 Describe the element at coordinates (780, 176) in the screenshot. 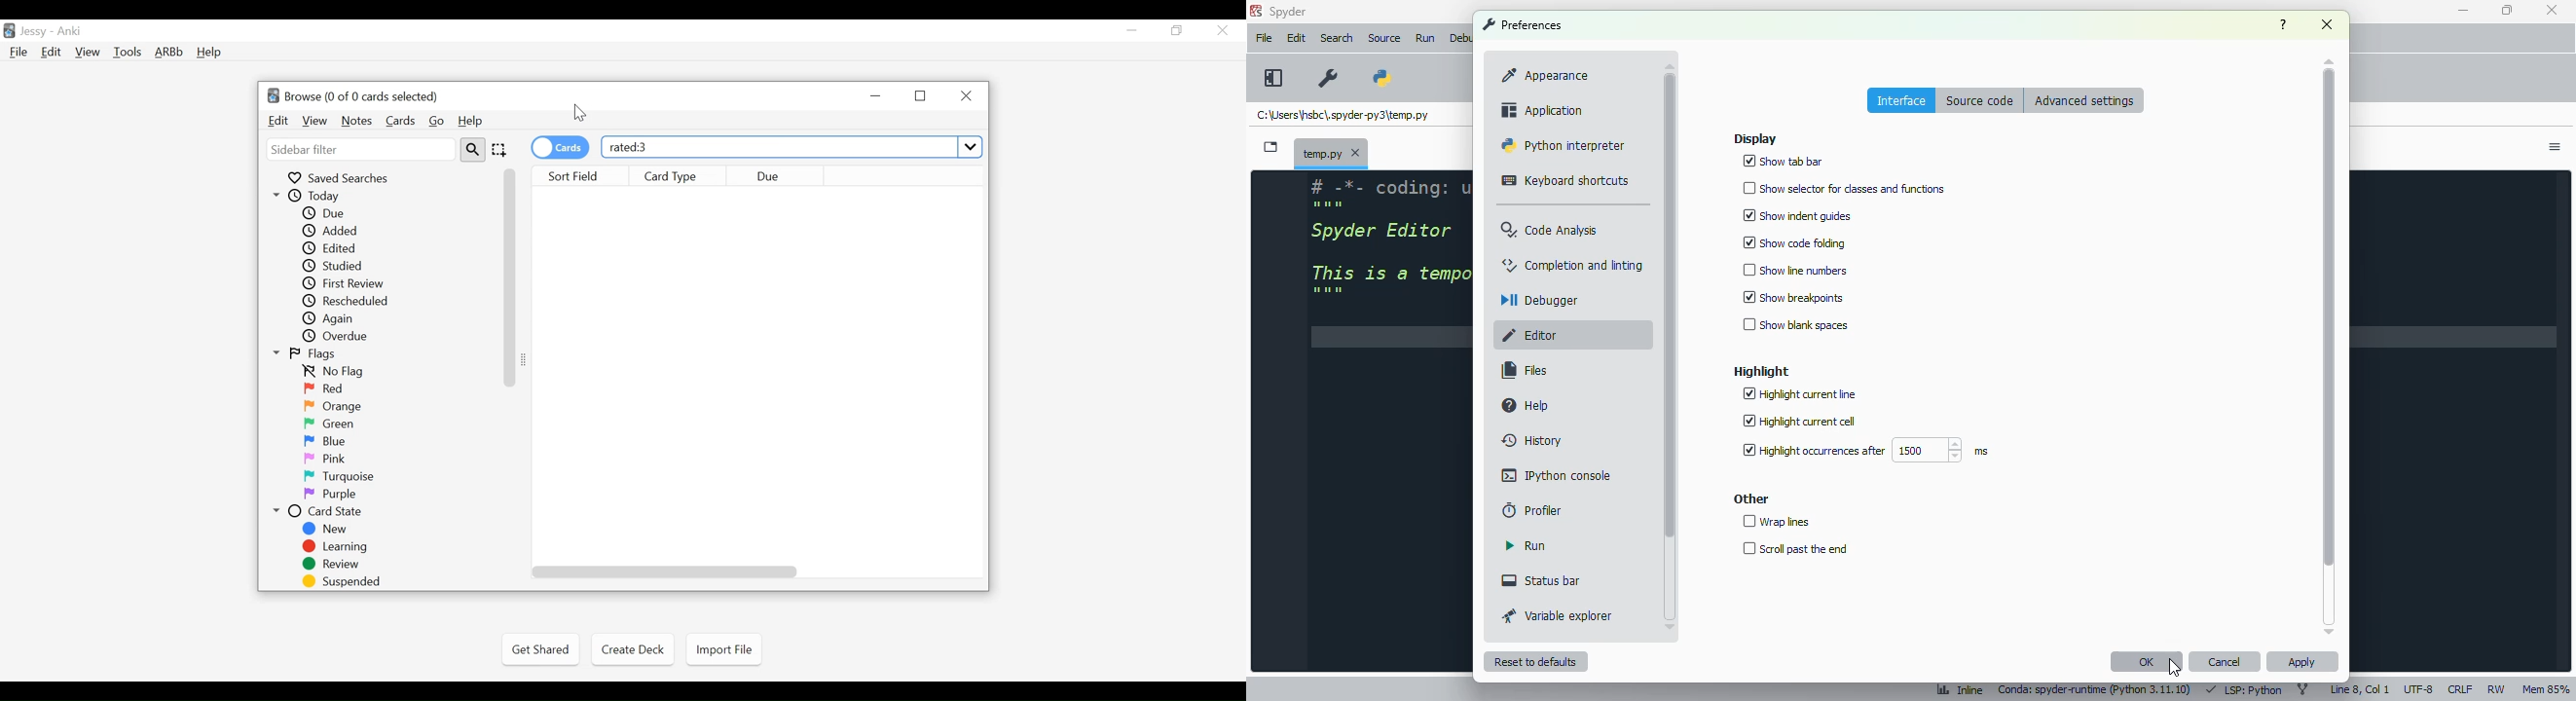

I see `Due` at that location.